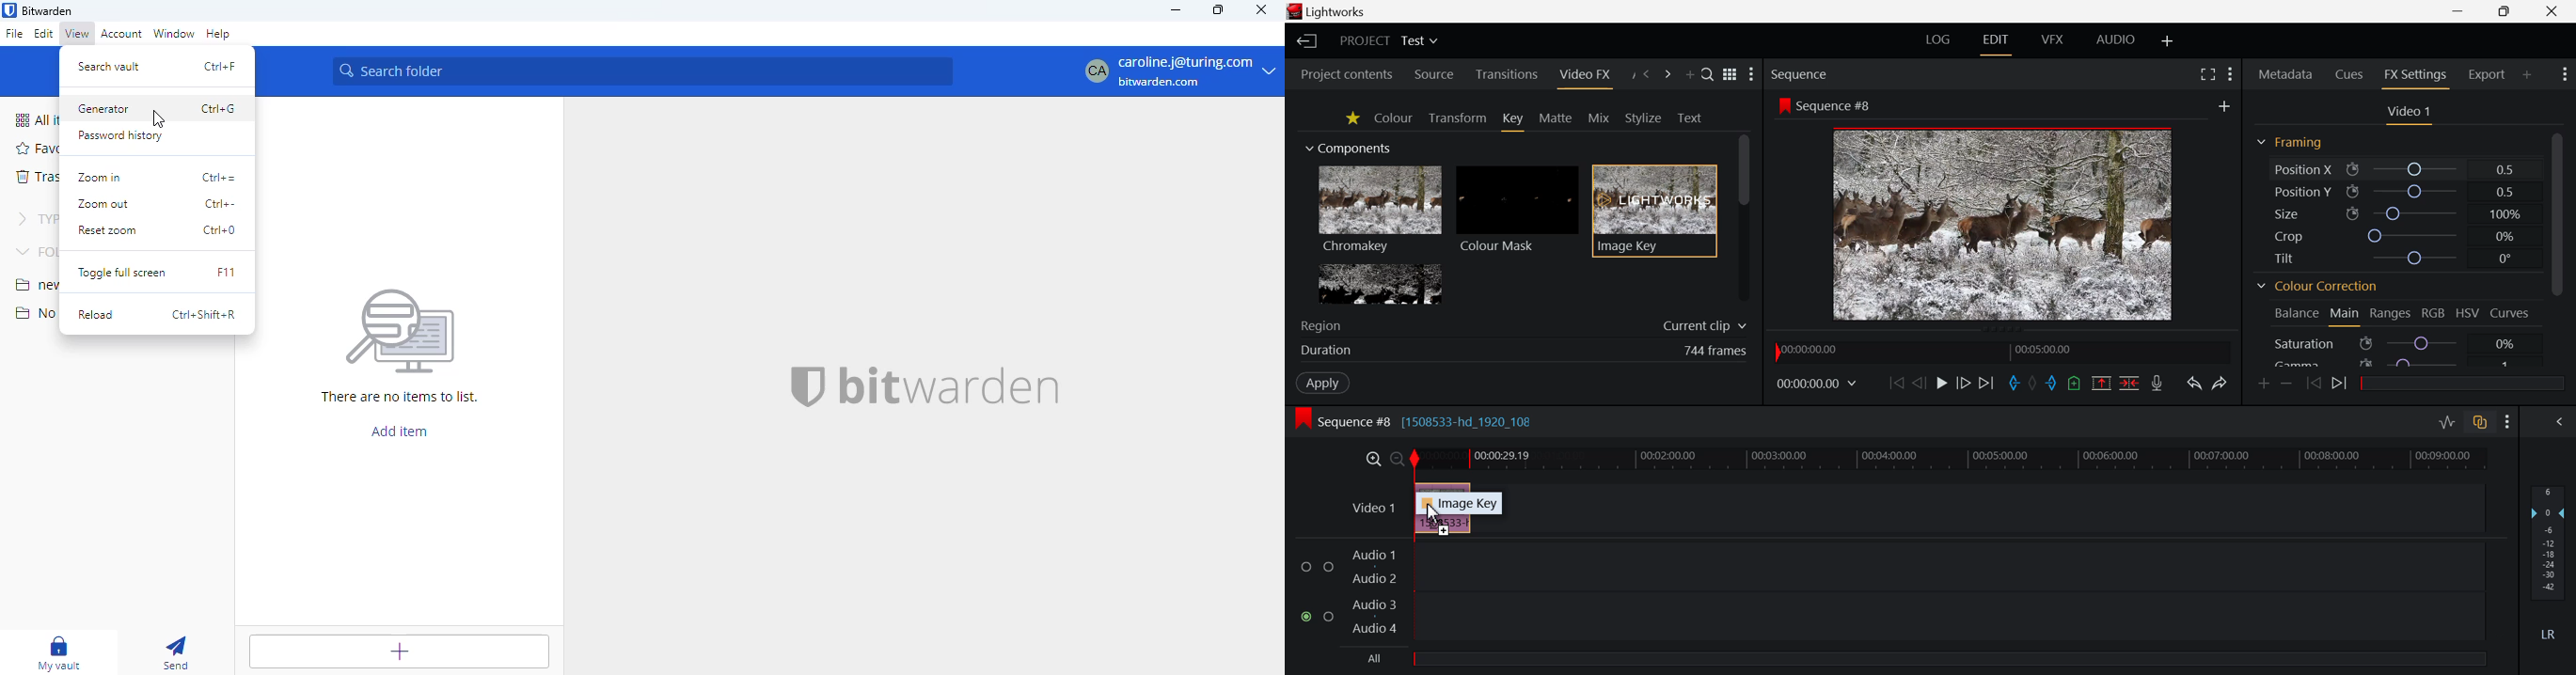 The image size is (2576, 700). Describe the element at coordinates (2286, 75) in the screenshot. I see `Metadata` at that location.